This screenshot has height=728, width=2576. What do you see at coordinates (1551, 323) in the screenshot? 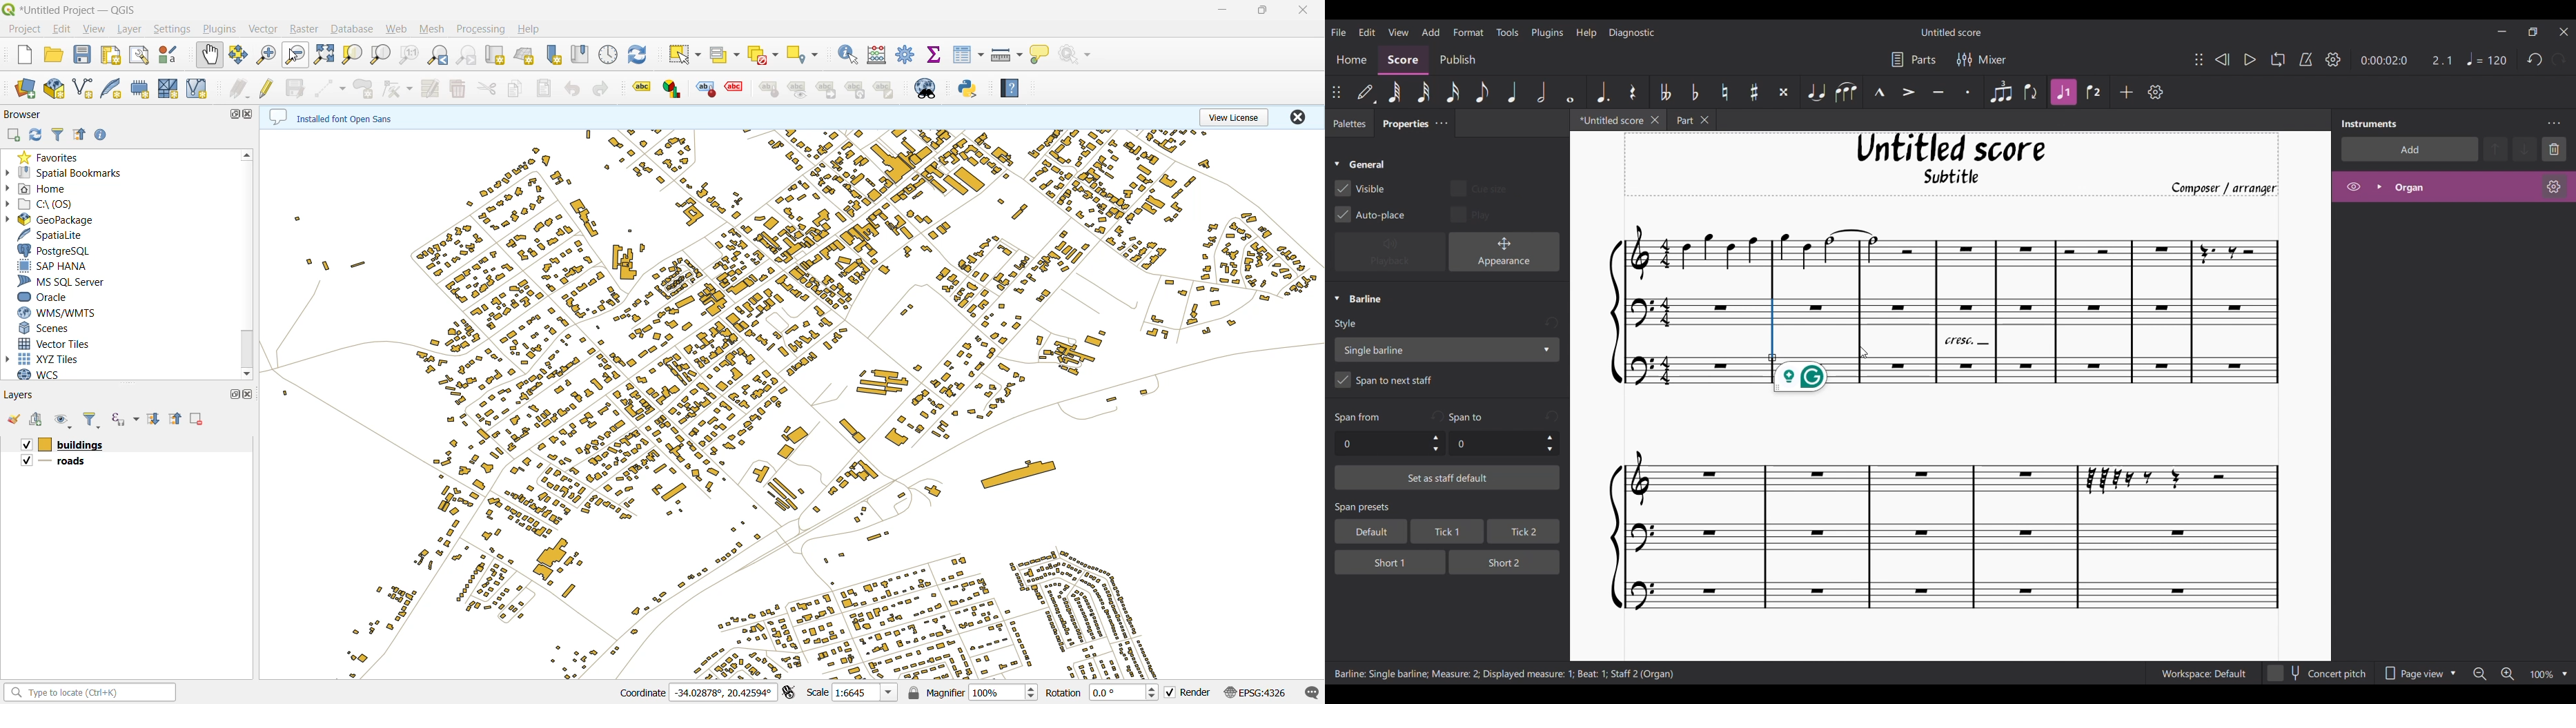
I see `Undo input made` at bounding box center [1551, 323].